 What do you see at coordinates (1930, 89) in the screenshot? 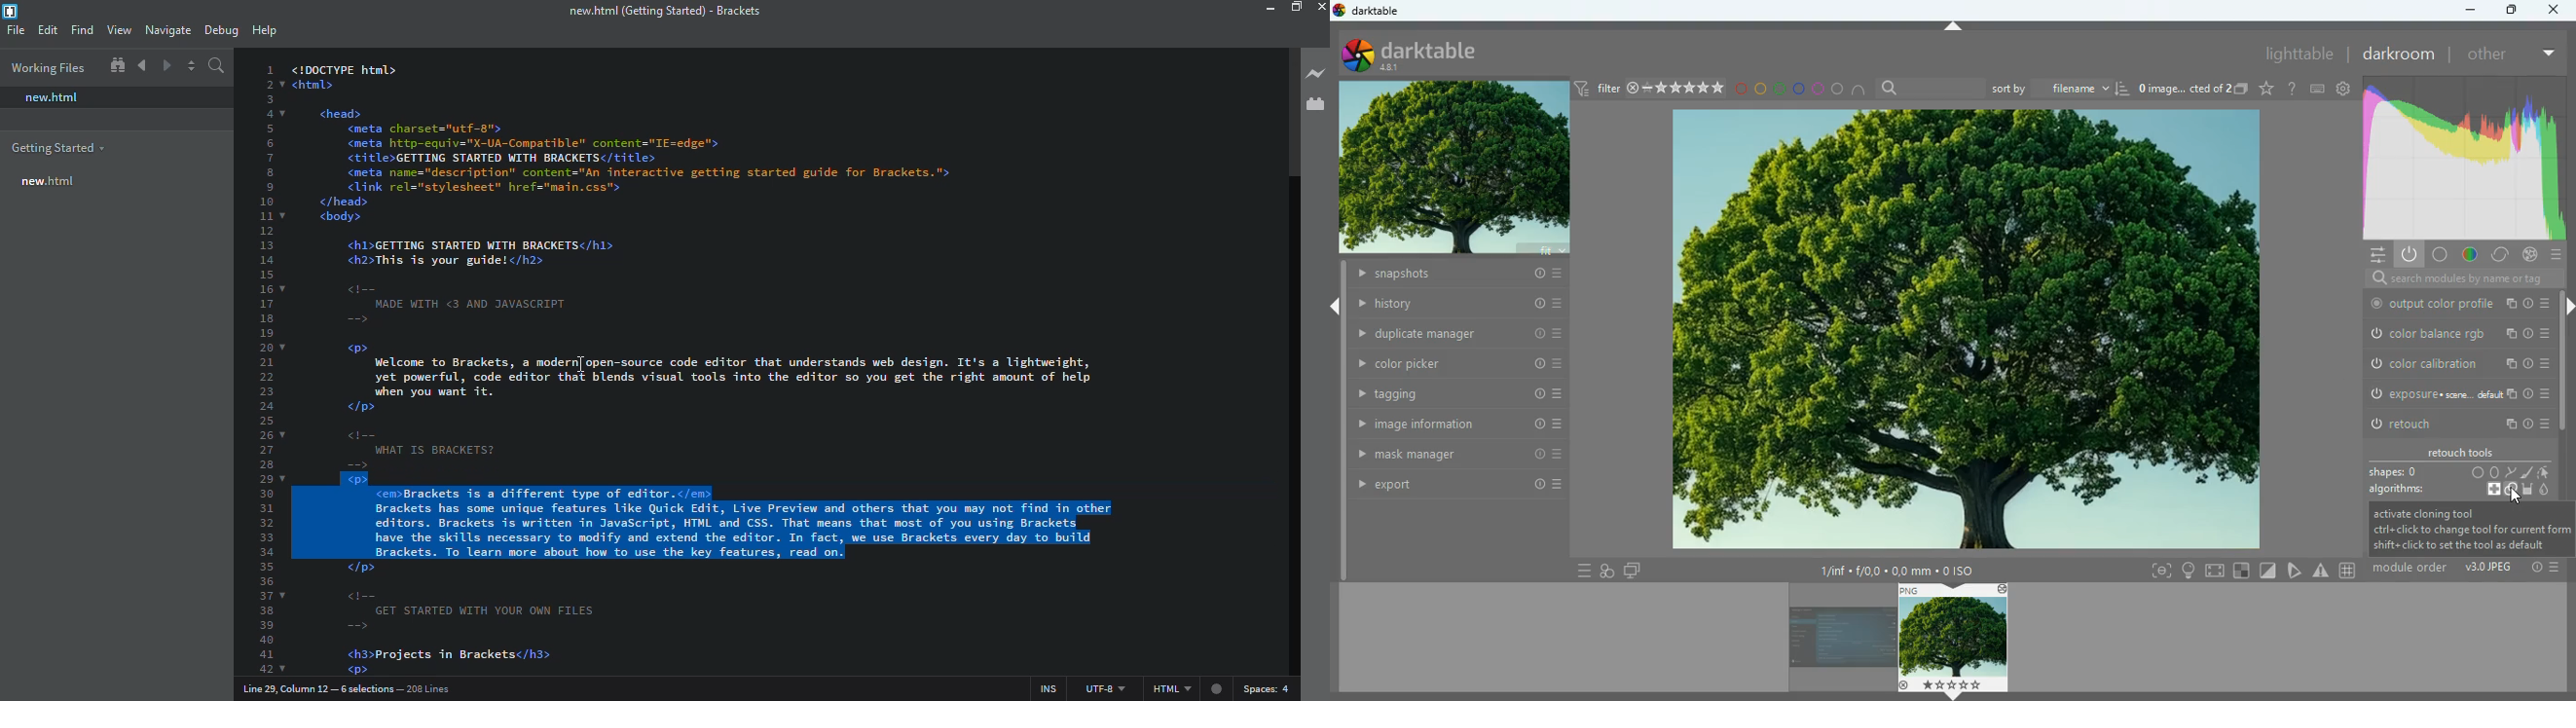
I see `search` at bounding box center [1930, 89].